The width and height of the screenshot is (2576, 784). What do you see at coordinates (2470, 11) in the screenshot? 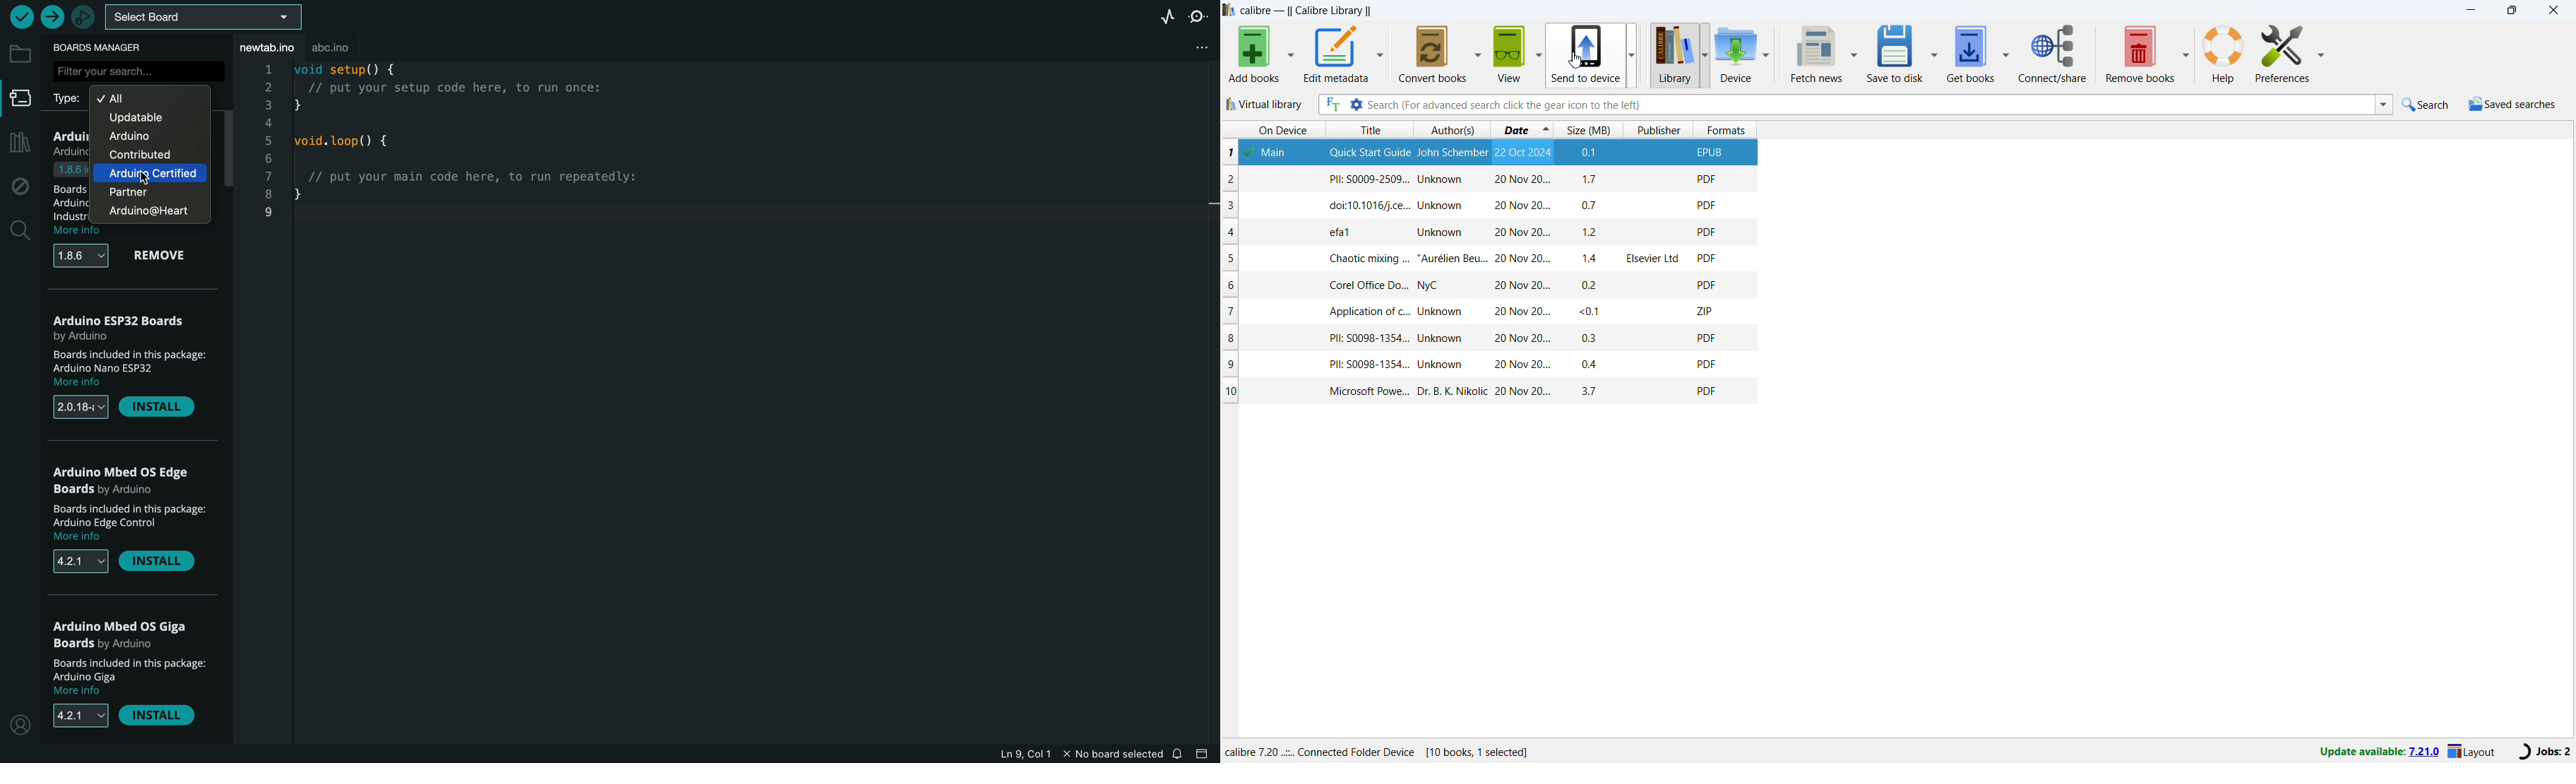
I see `minimize` at bounding box center [2470, 11].